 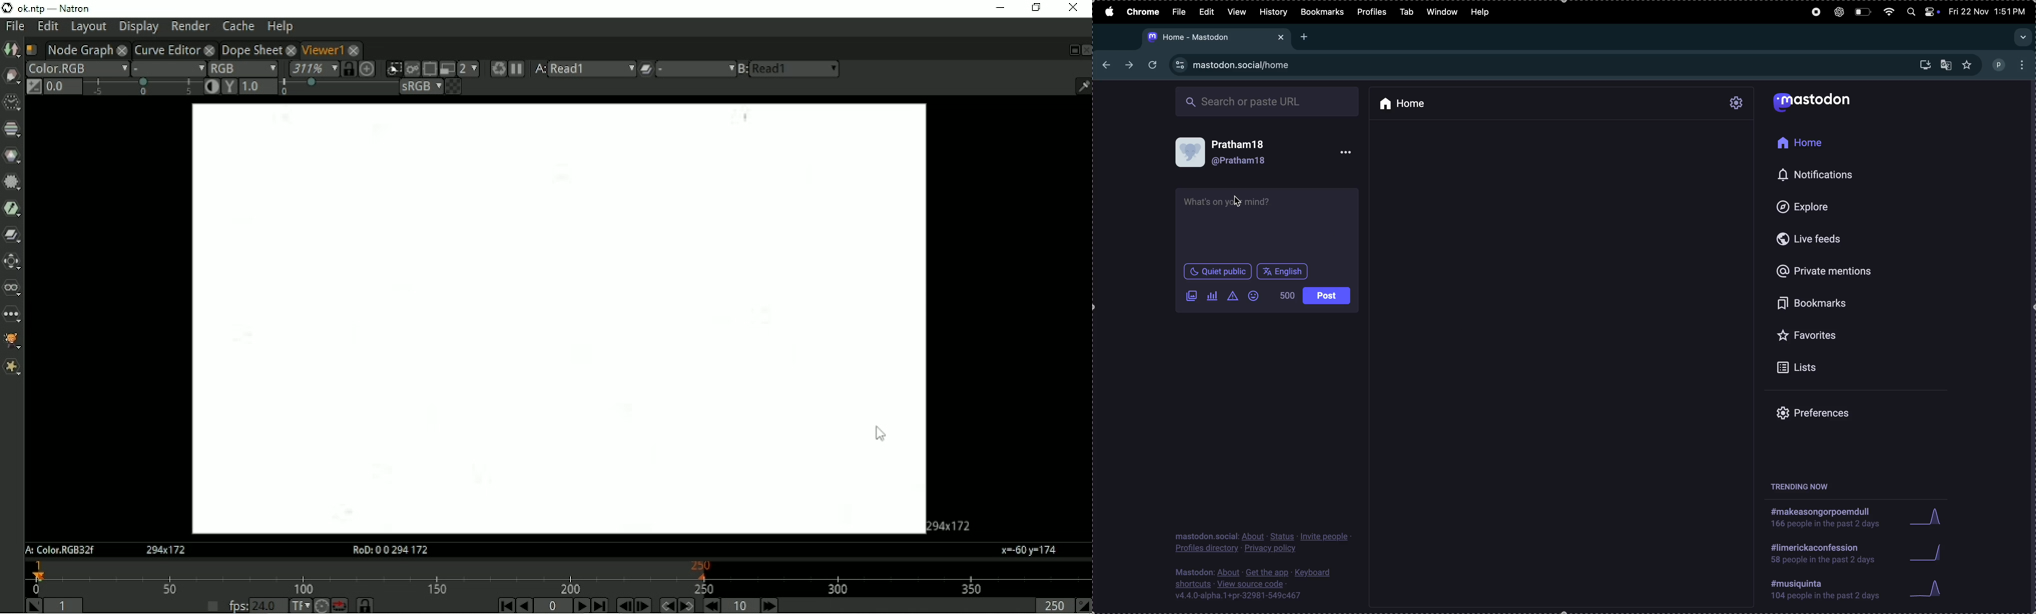 I want to click on downloads, so click(x=1922, y=64).